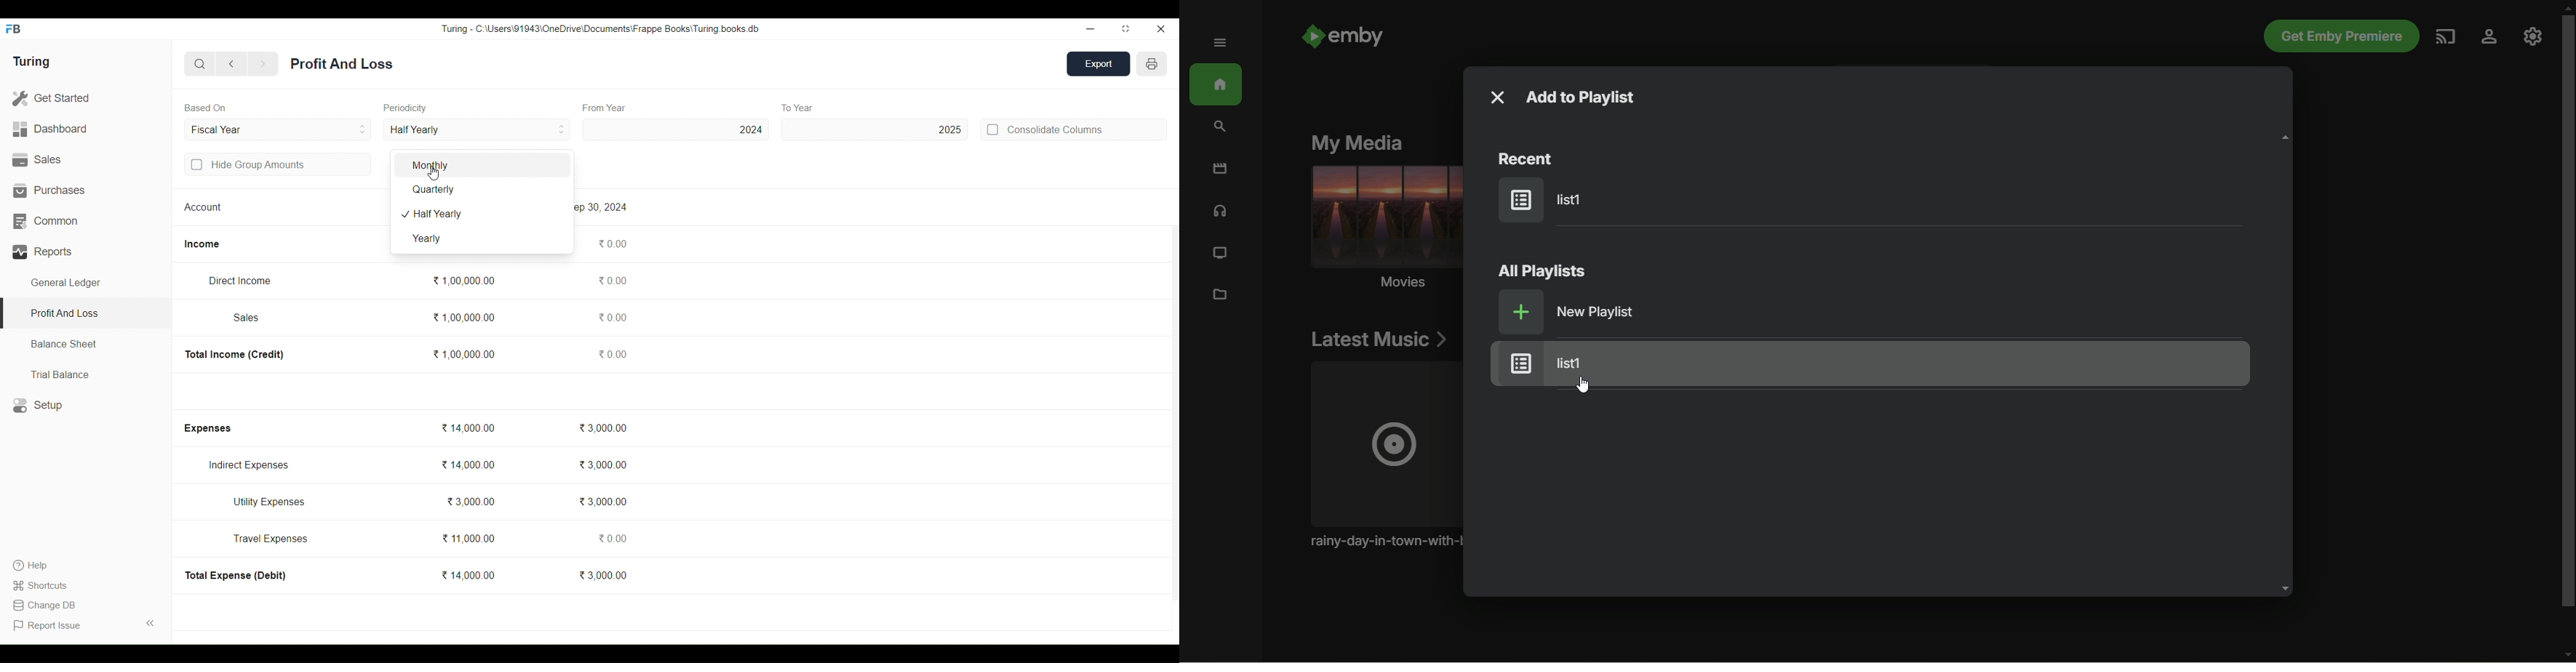 Image resolution: width=2576 pixels, height=672 pixels. Describe the element at coordinates (278, 164) in the screenshot. I see `Hide Group Amounts` at that location.